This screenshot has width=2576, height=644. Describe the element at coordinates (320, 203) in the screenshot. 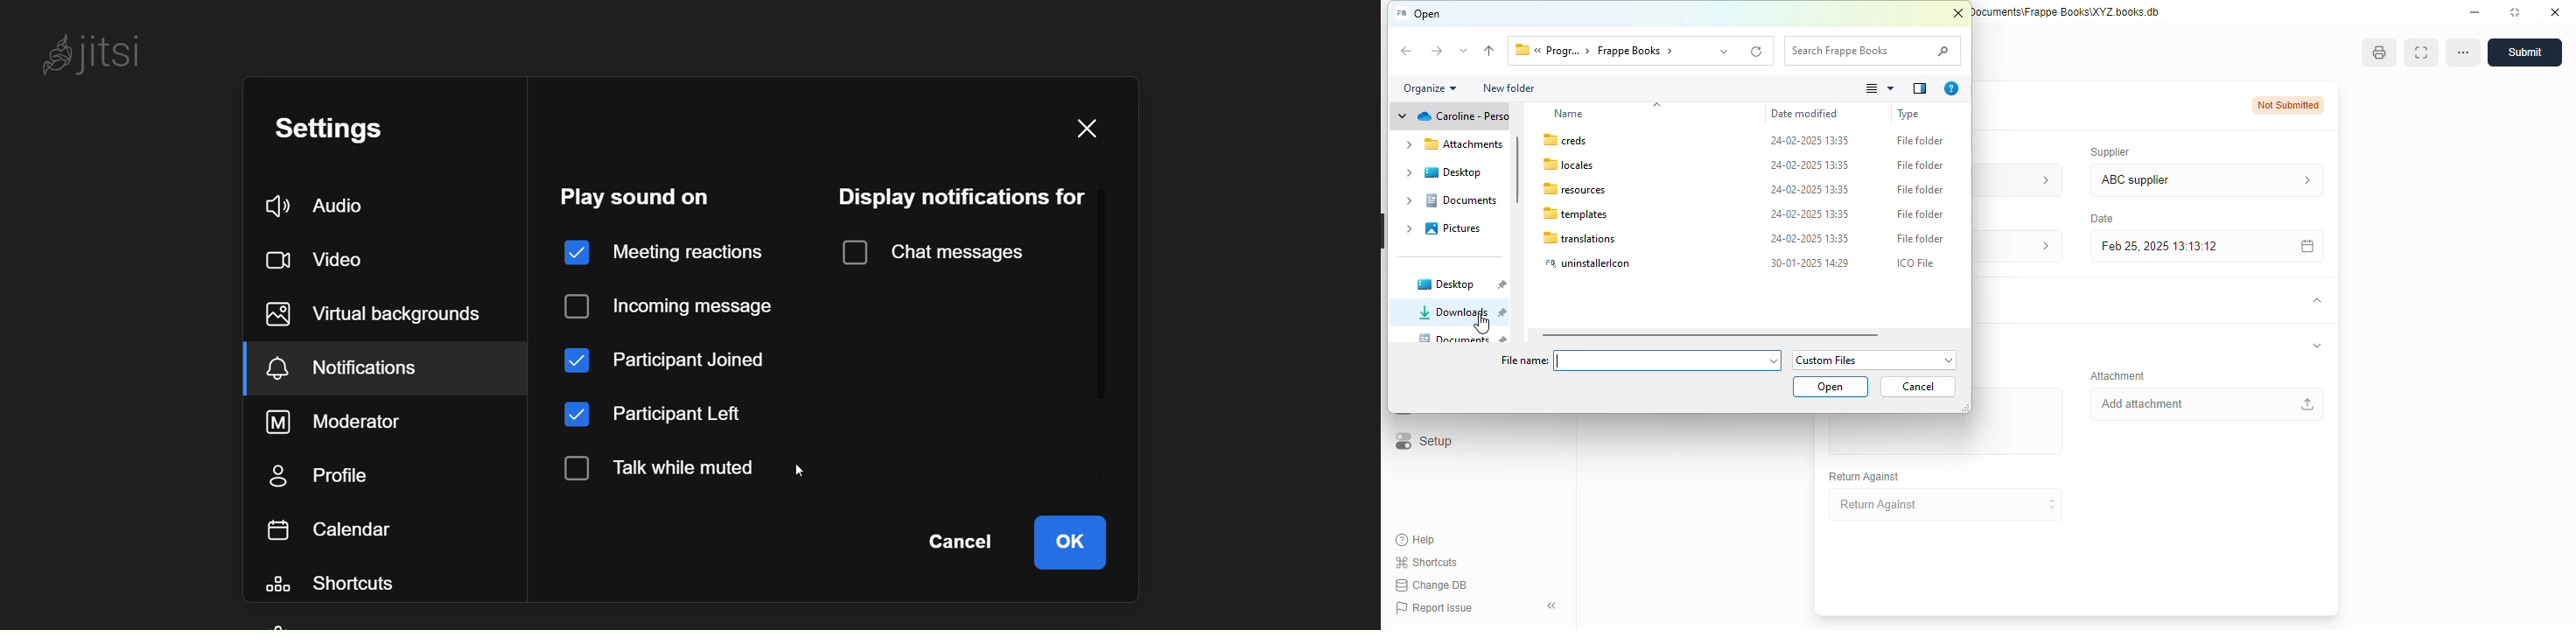

I see `audio` at that location.